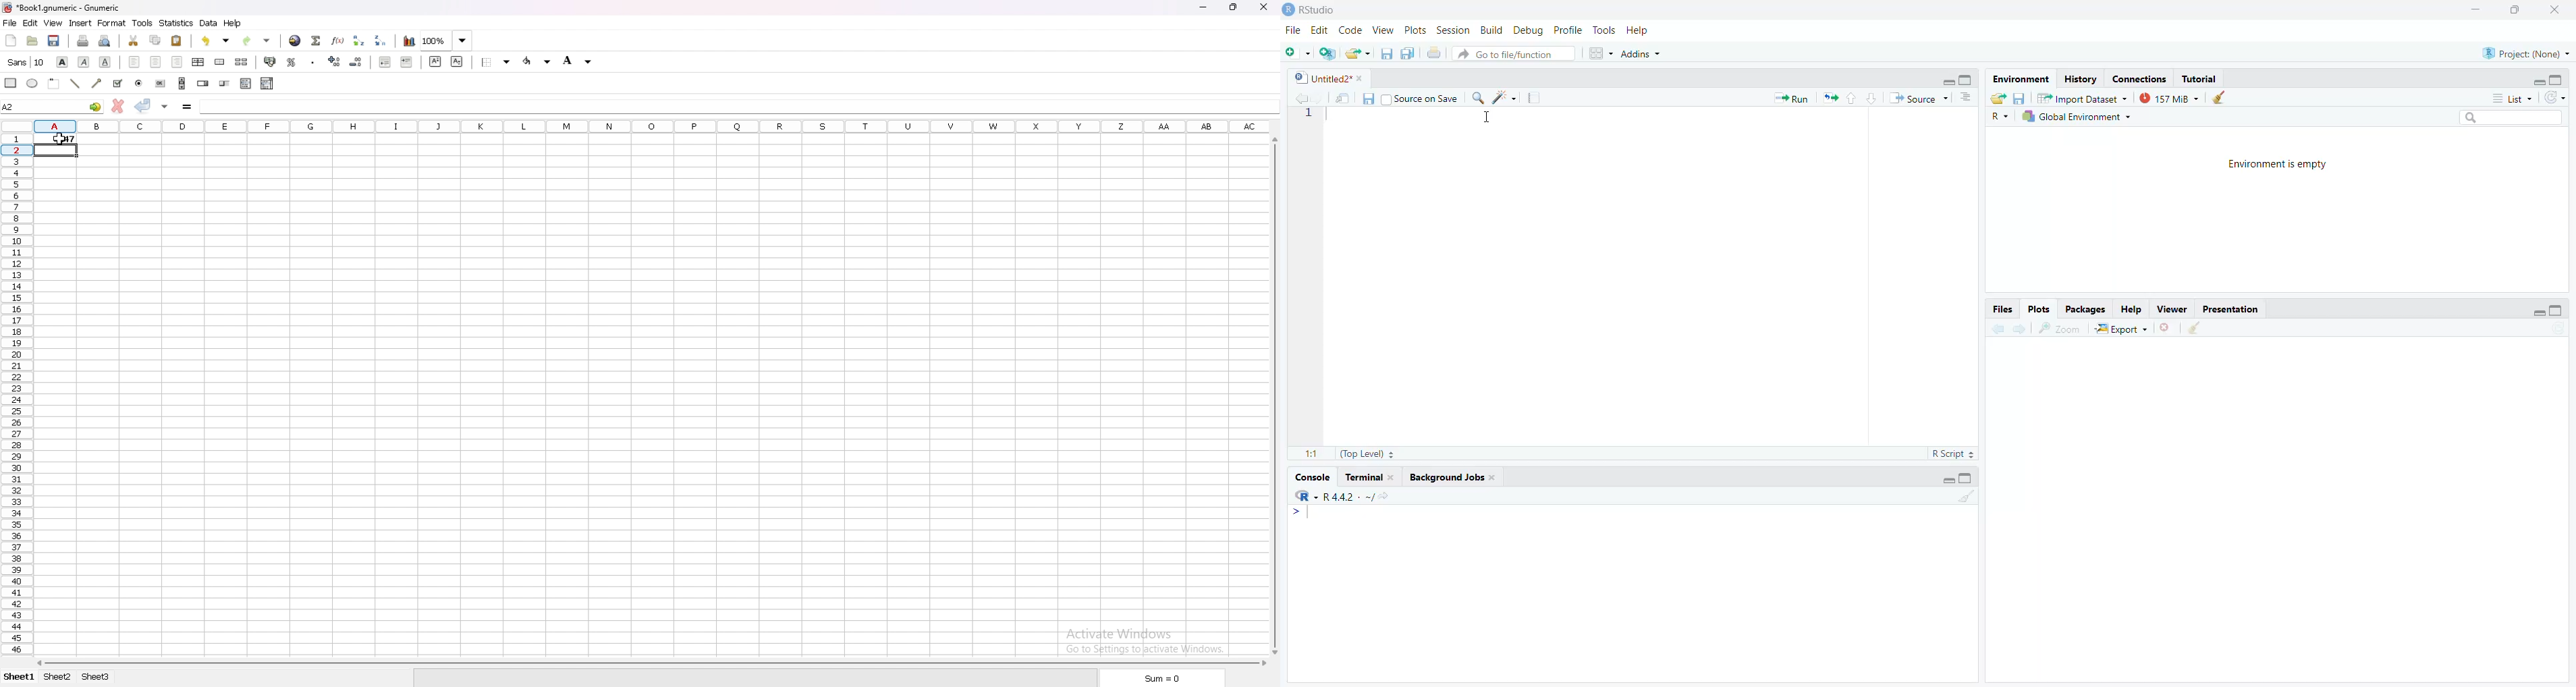 Image resolution: width=2576 pixels, height=700 pixels. Describe the element at coordinates (1444, 476) in the screenshot. I see `Background Jobs` at that location.